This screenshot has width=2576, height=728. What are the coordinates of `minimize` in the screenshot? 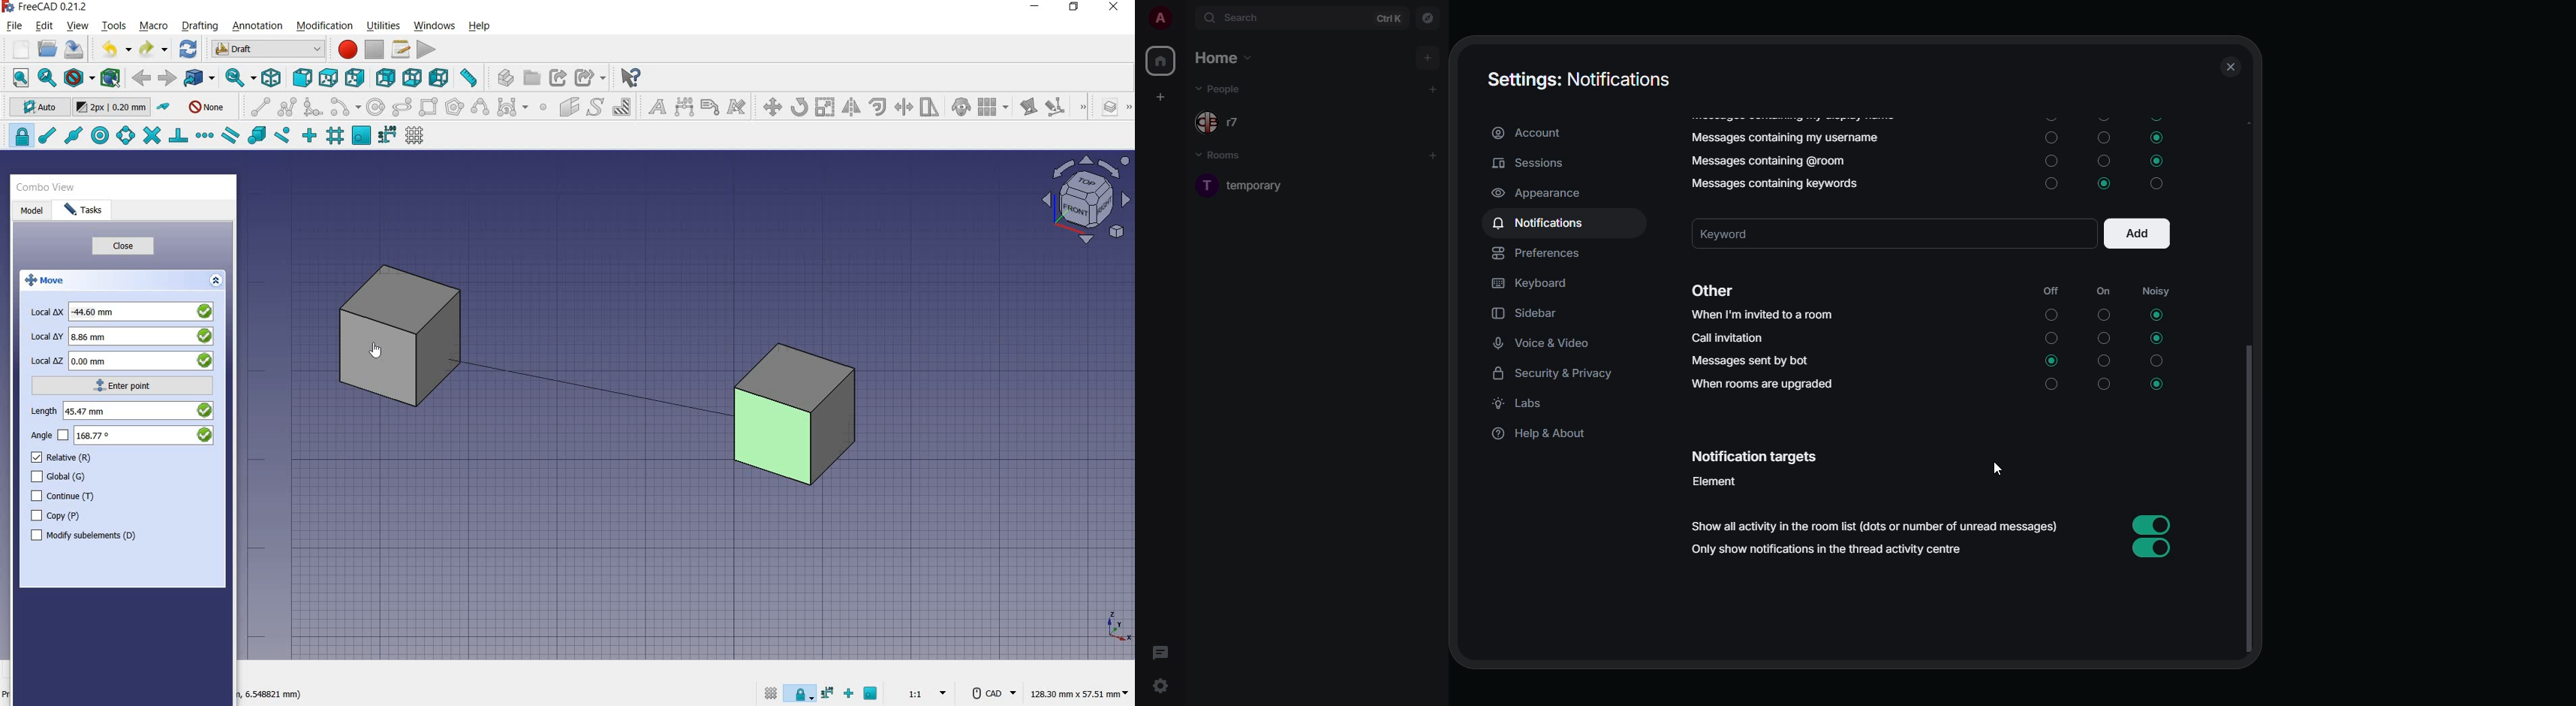 It's located at (1036, 8).